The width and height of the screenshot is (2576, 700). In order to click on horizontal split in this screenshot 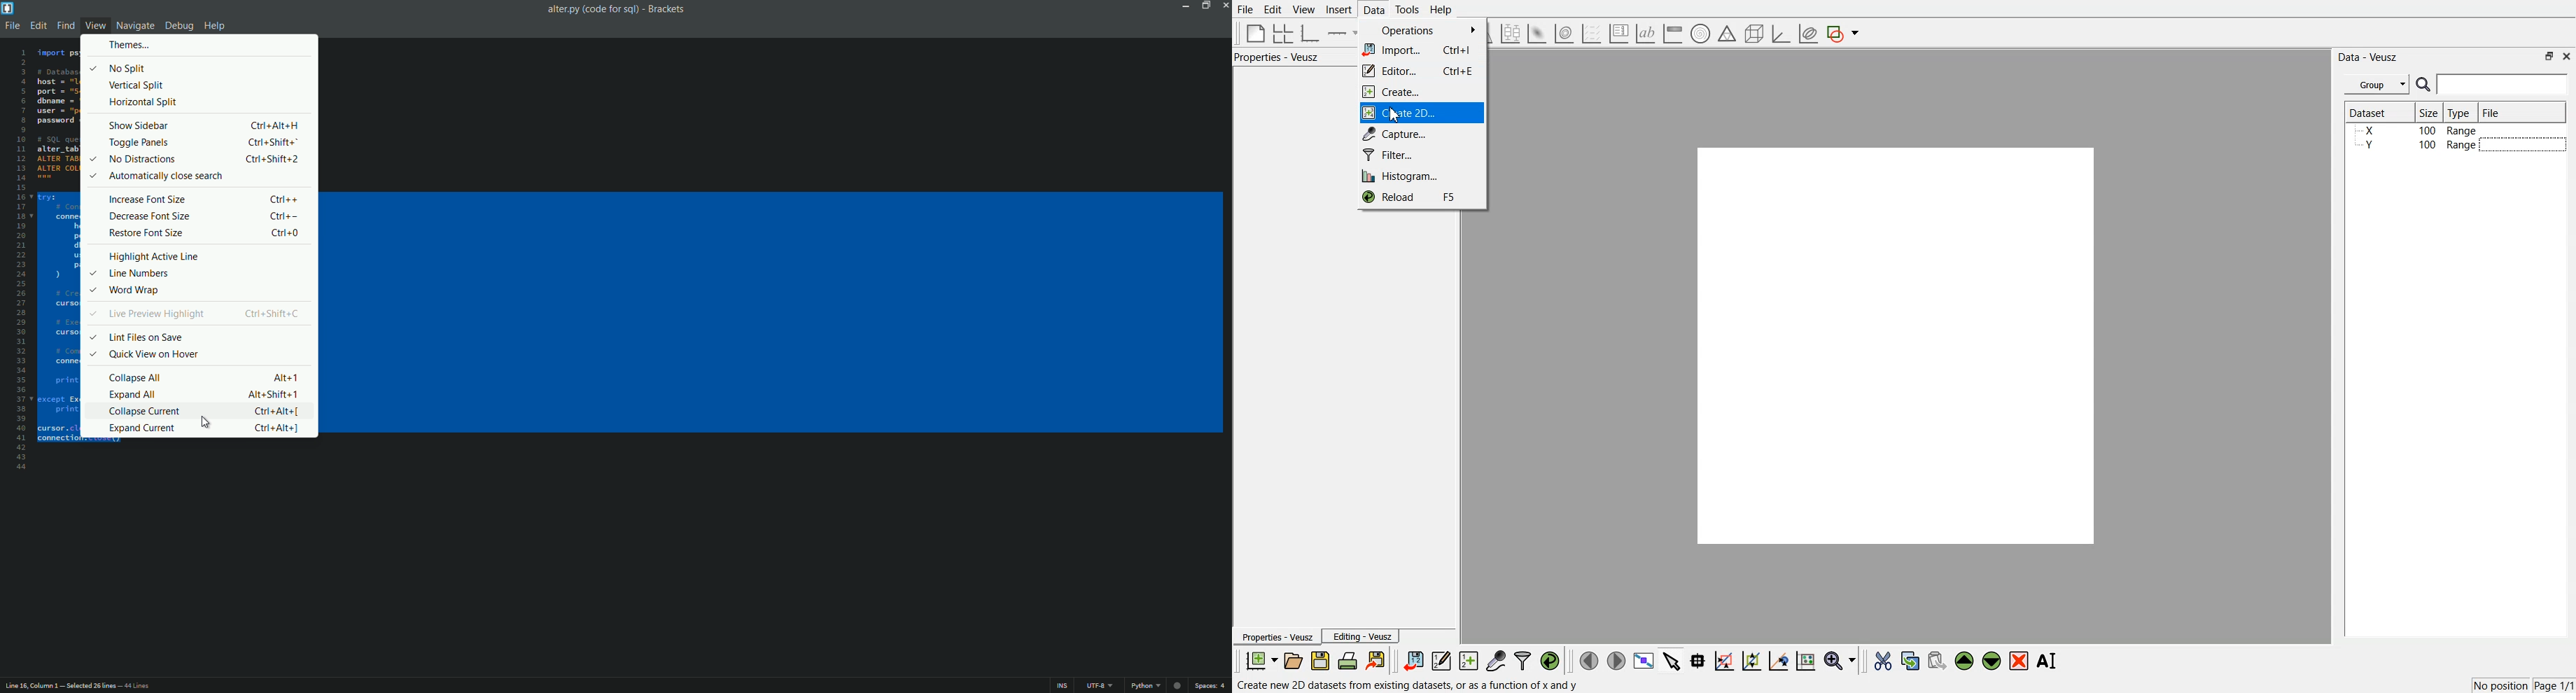, I will do `click(143, 101)`.